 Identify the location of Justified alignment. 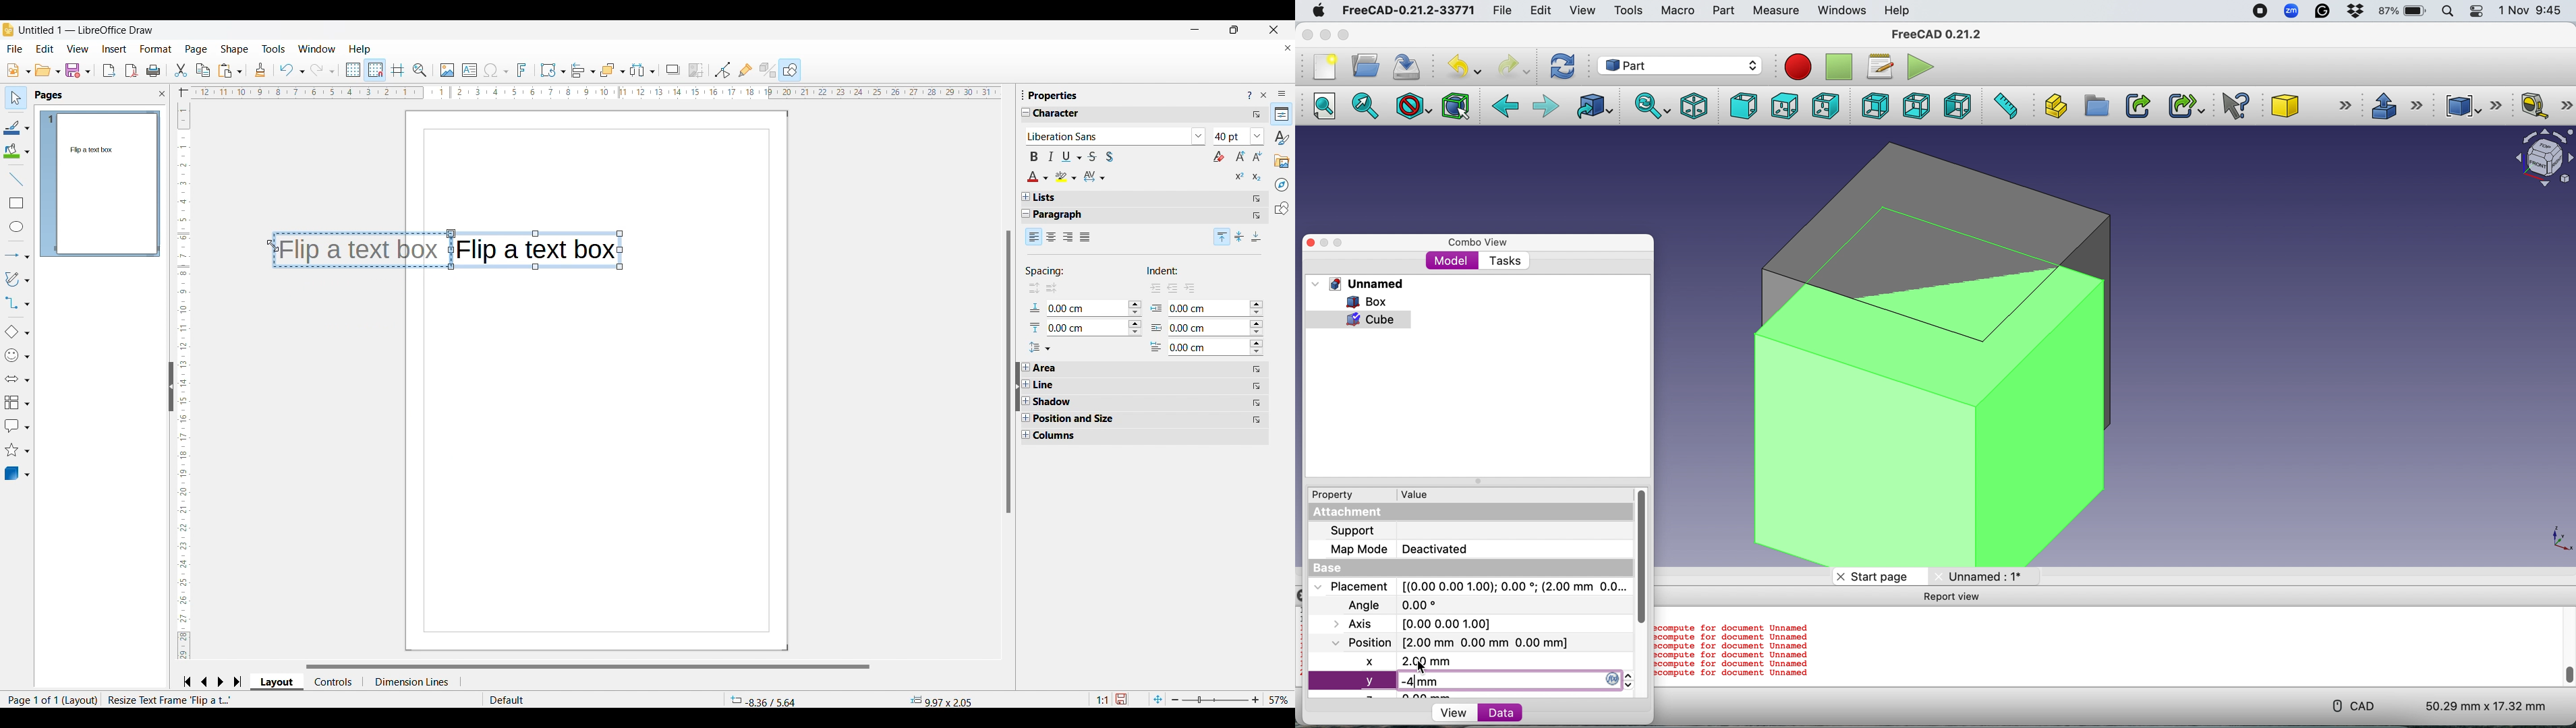
(1085, 237).